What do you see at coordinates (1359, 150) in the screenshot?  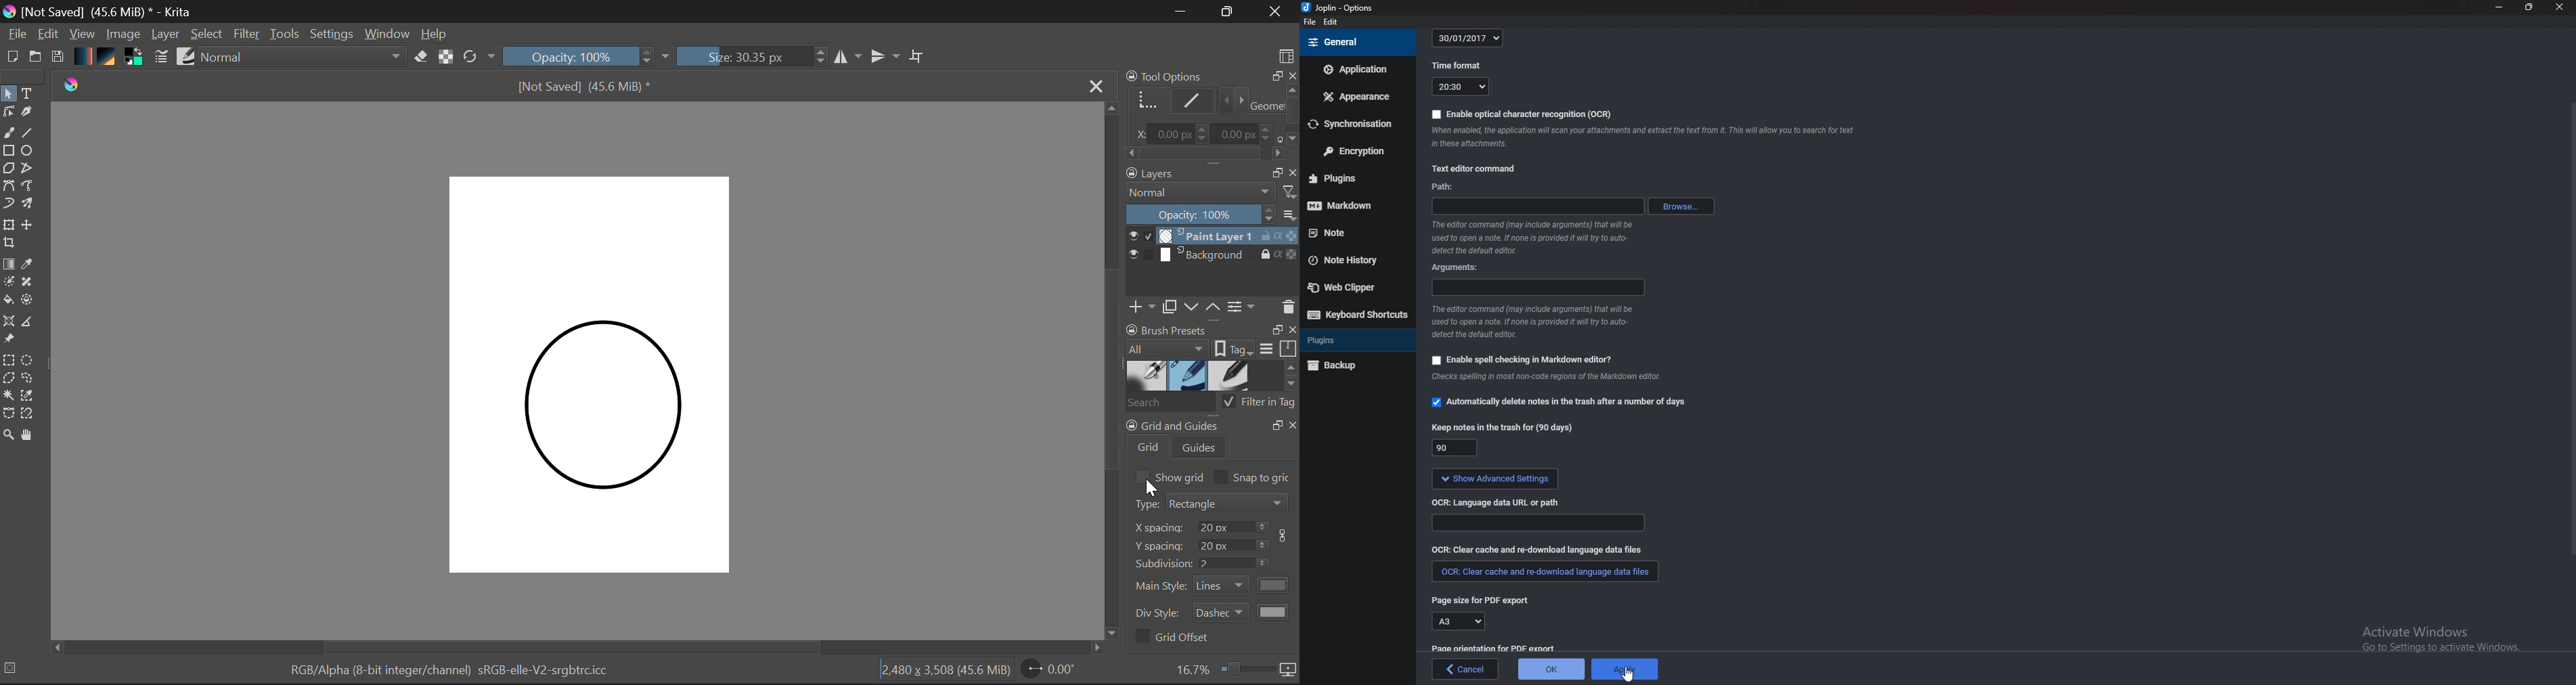 I see `Encryption` at bounding box center [1359, 150].